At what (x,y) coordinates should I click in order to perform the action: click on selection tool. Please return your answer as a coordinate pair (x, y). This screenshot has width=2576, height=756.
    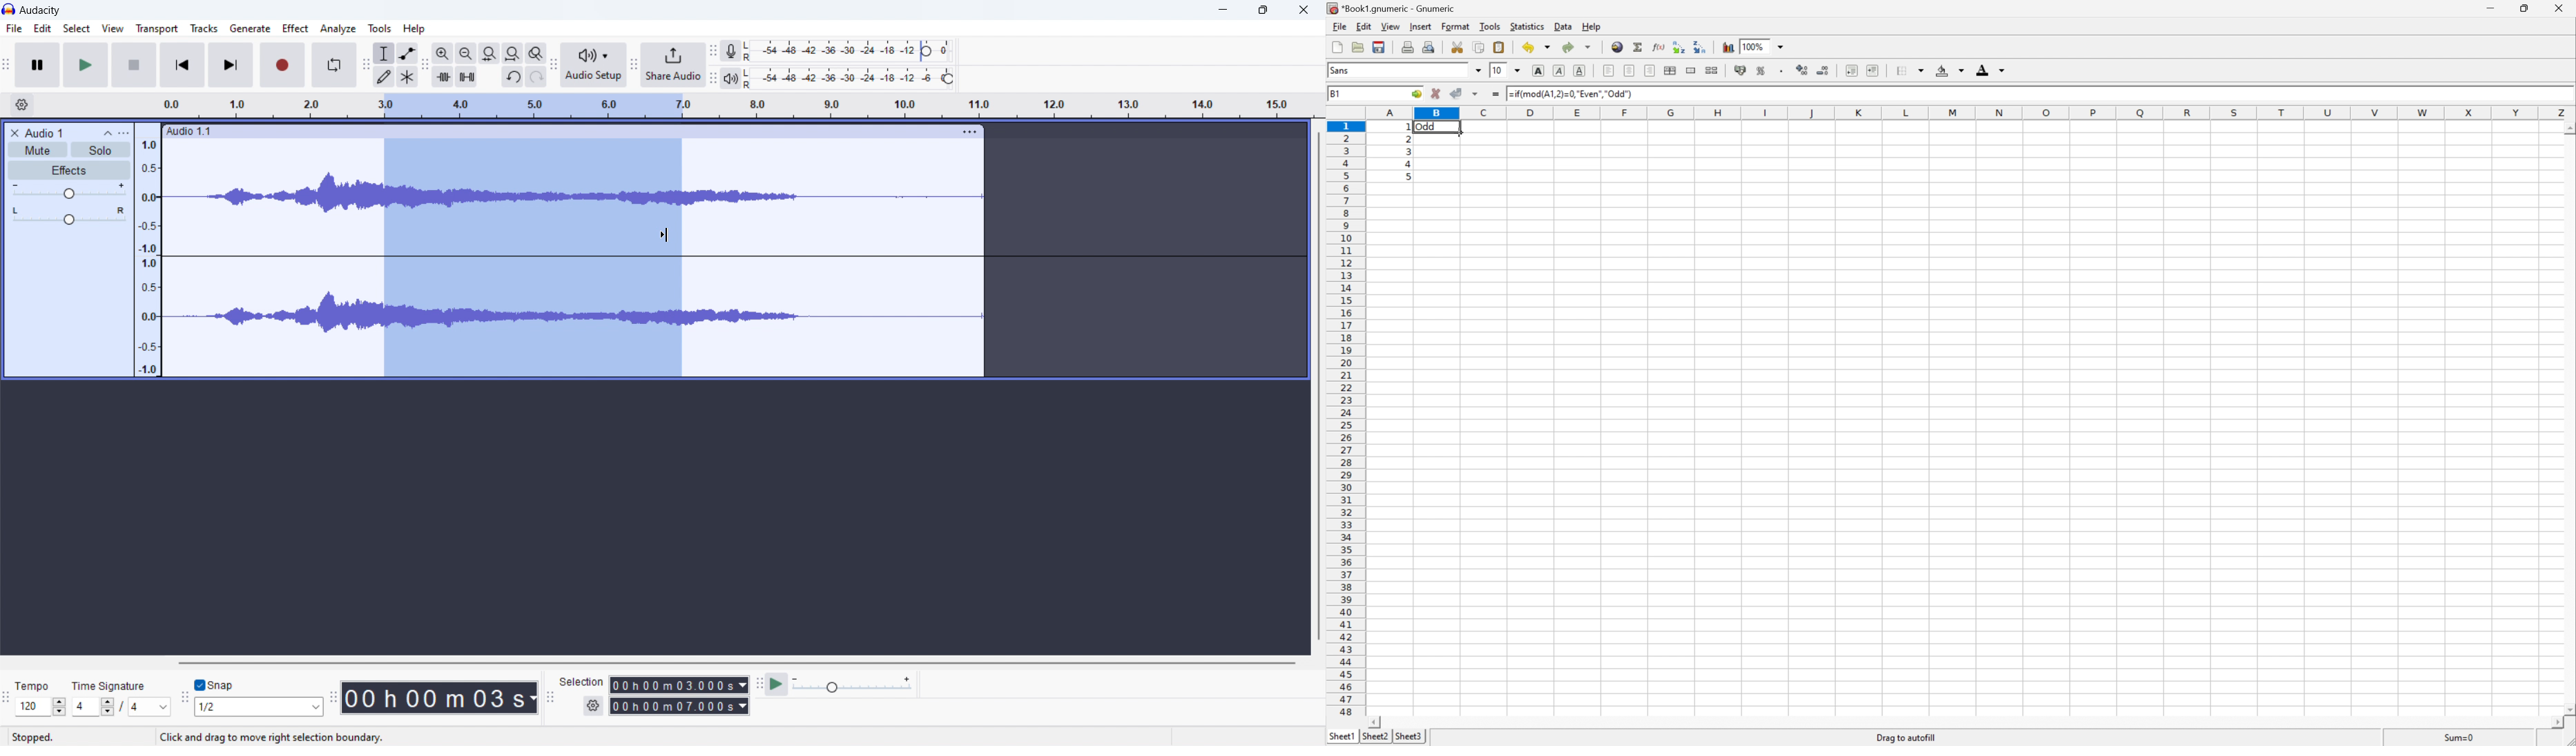
    Looking at the image, I should click on (385, 53).